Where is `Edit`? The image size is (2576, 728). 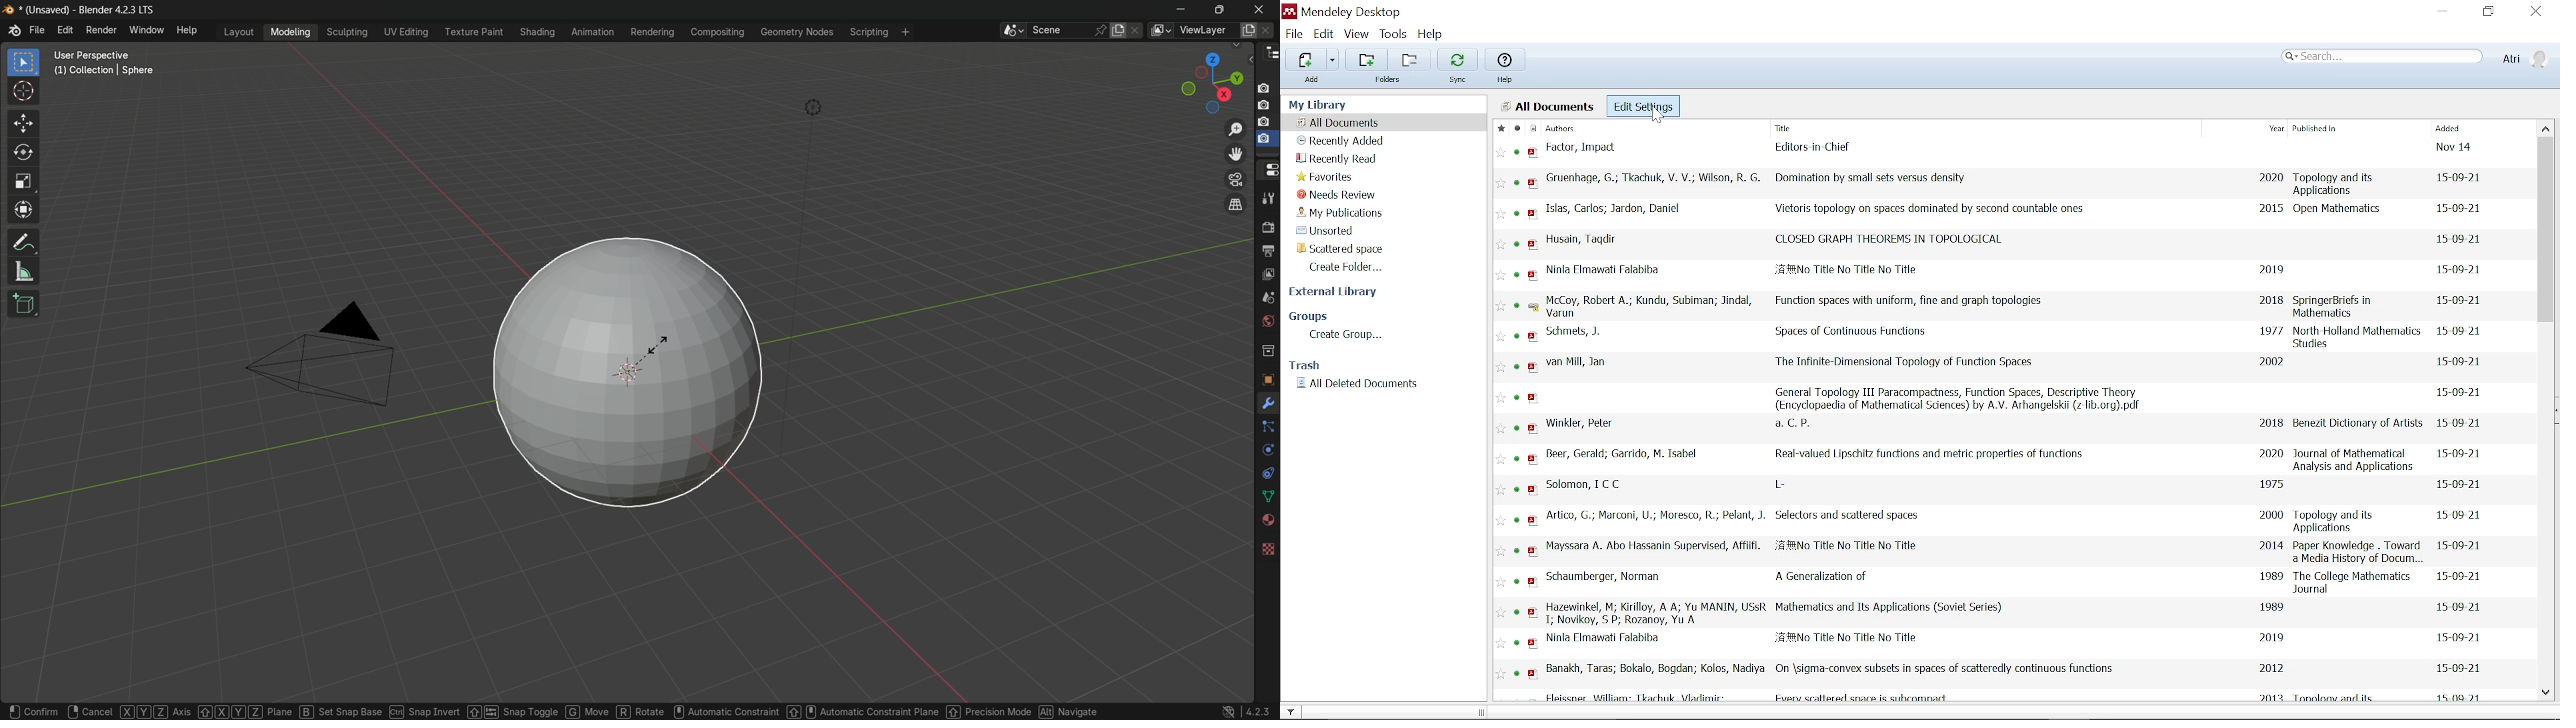
Edit is located at coordinates (1323, 34).